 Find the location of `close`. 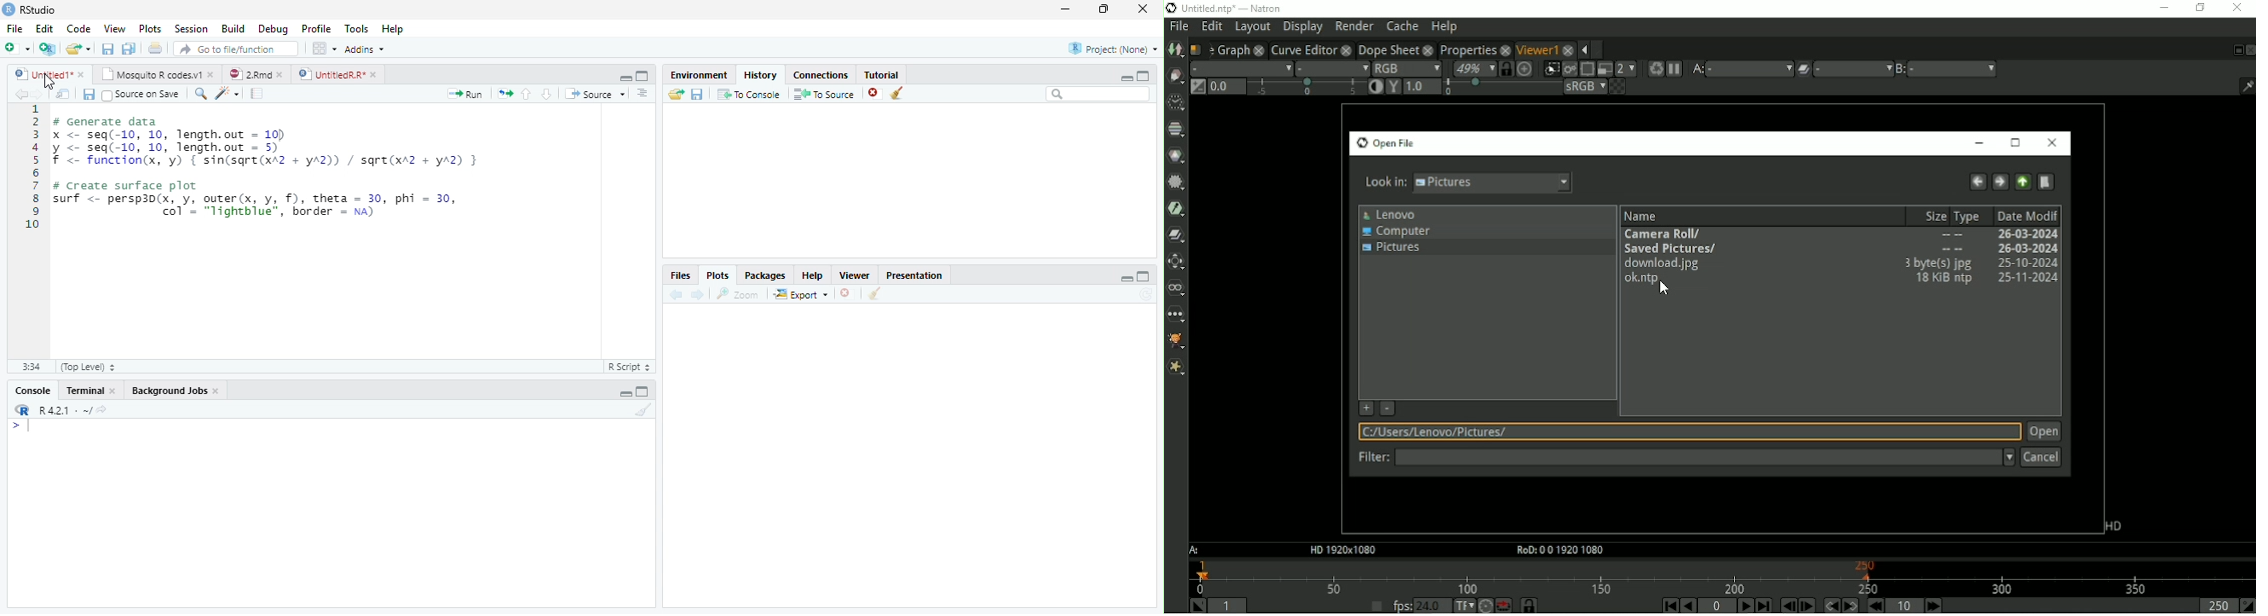

close is located at coordinates (374, 74).